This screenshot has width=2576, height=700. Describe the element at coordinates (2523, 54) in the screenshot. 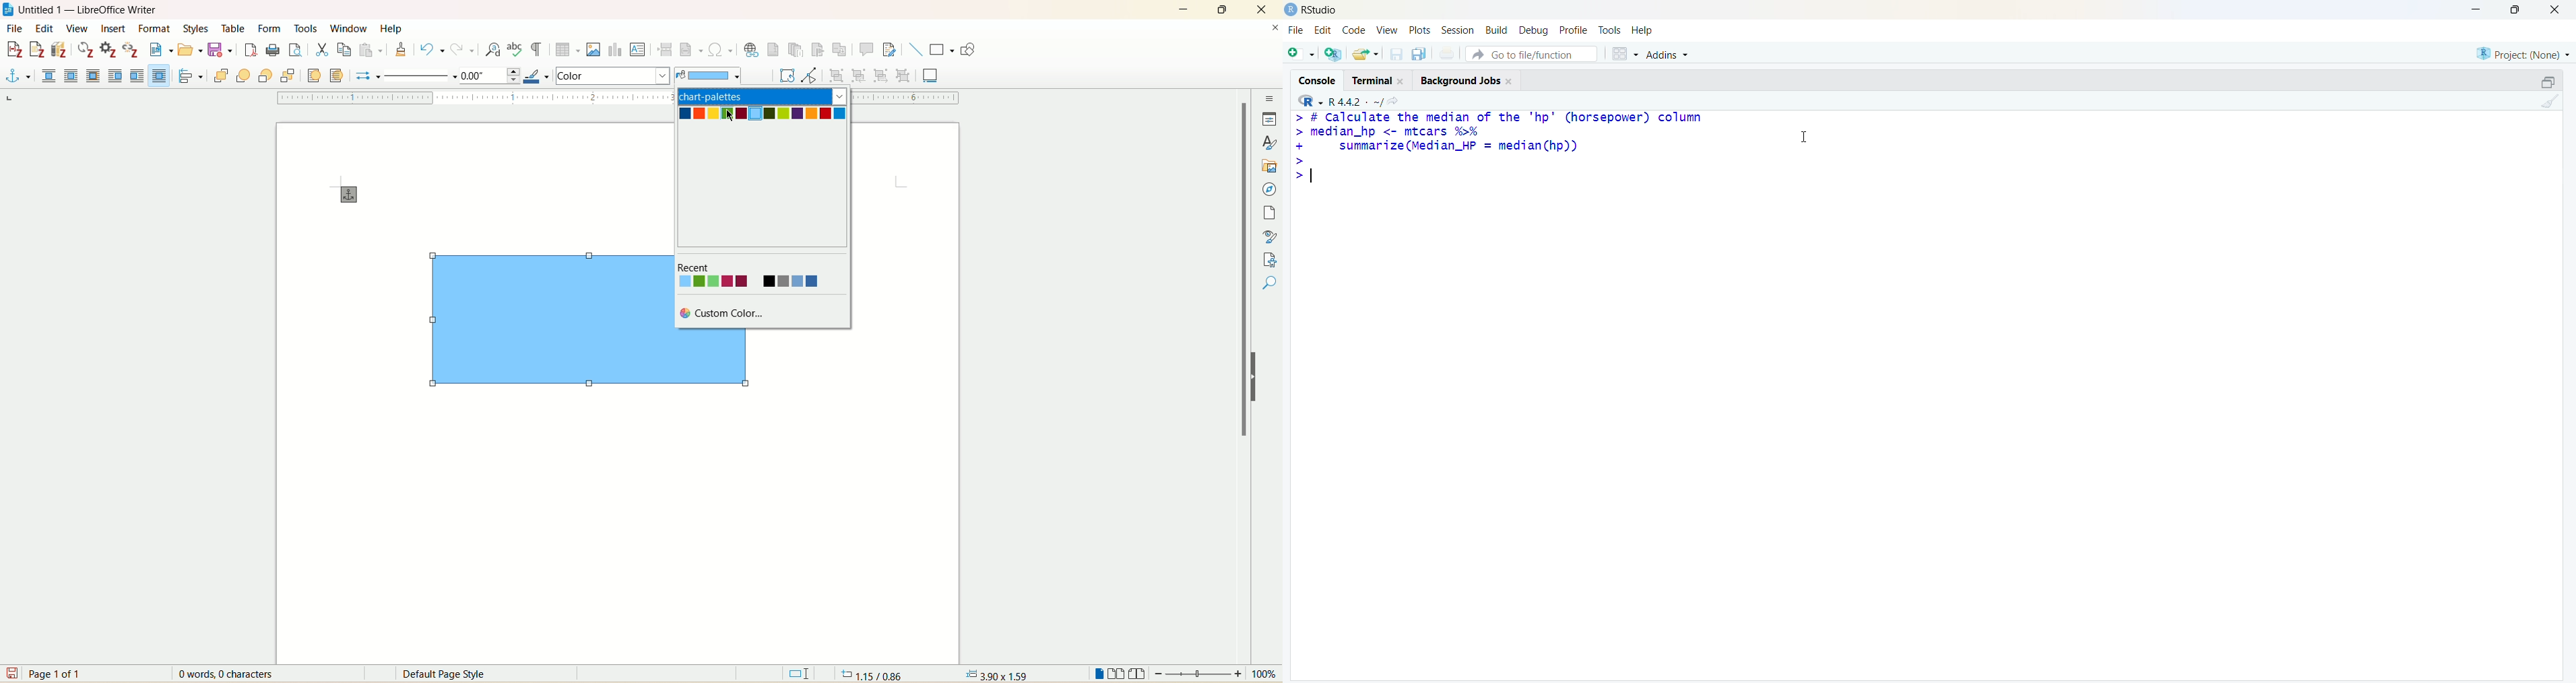

I see `Project: (None)` at that location.